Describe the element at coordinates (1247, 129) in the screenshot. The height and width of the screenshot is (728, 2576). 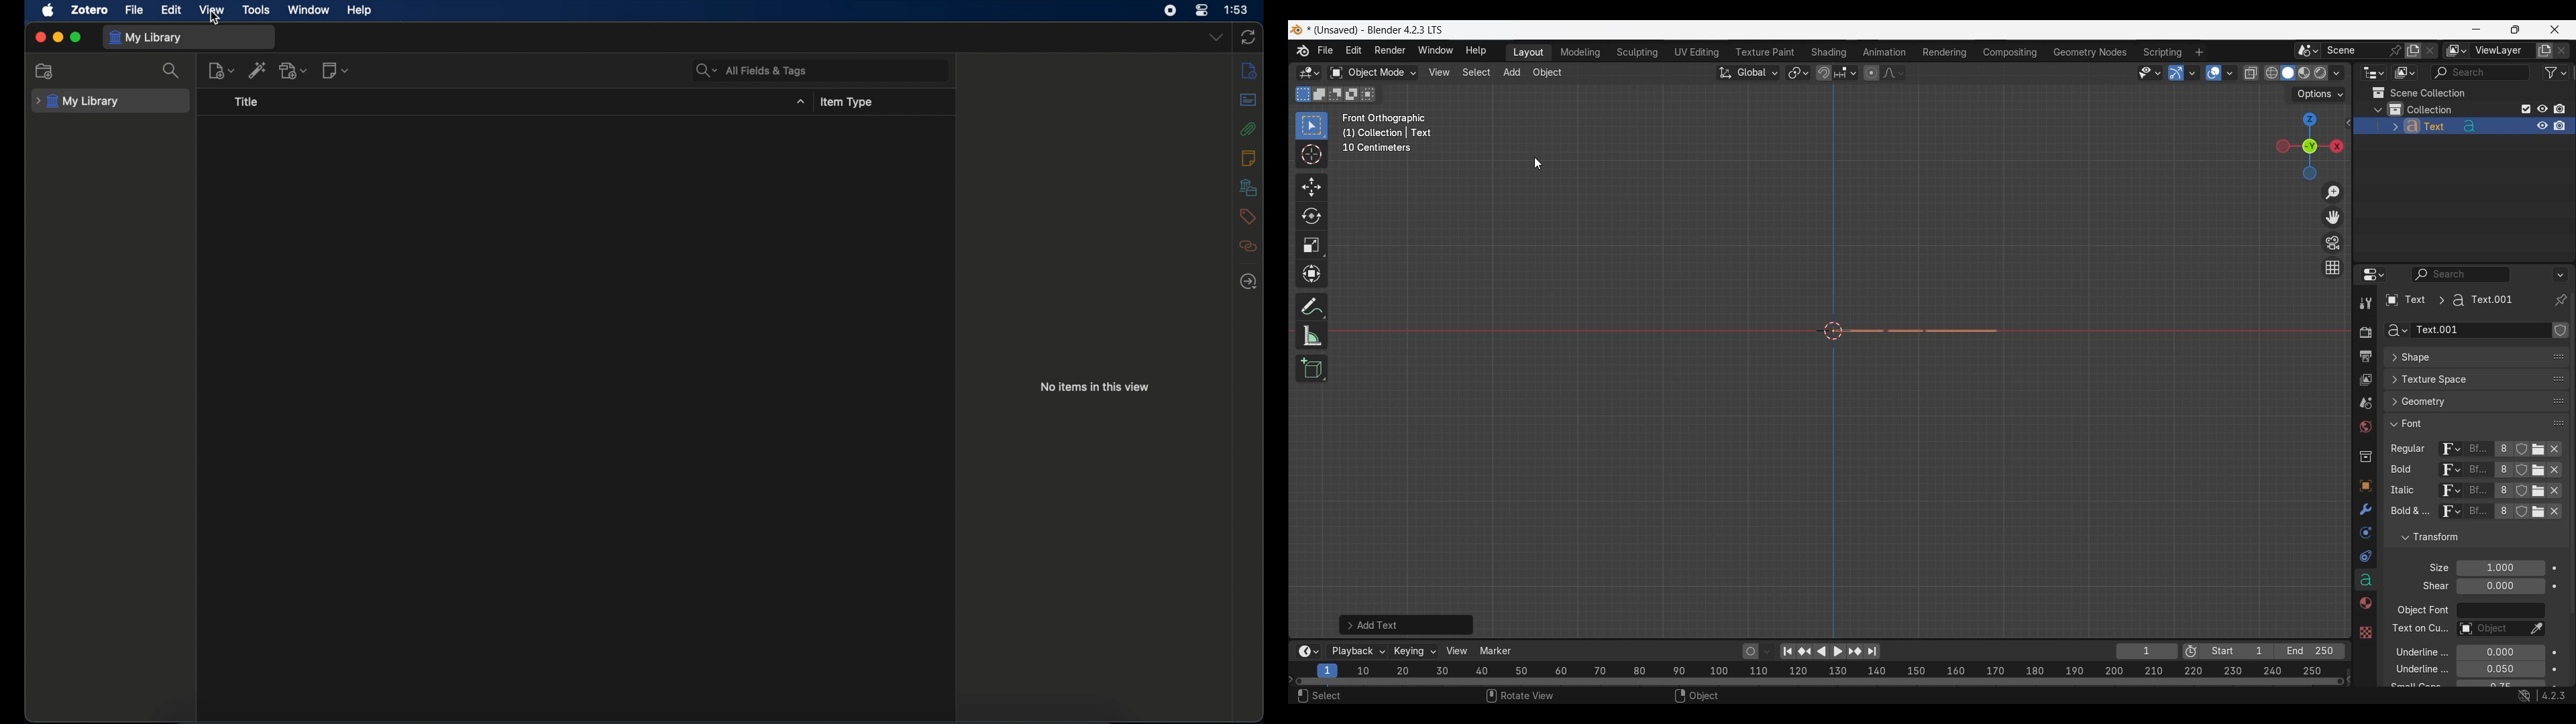
I see `attachments` at that location.